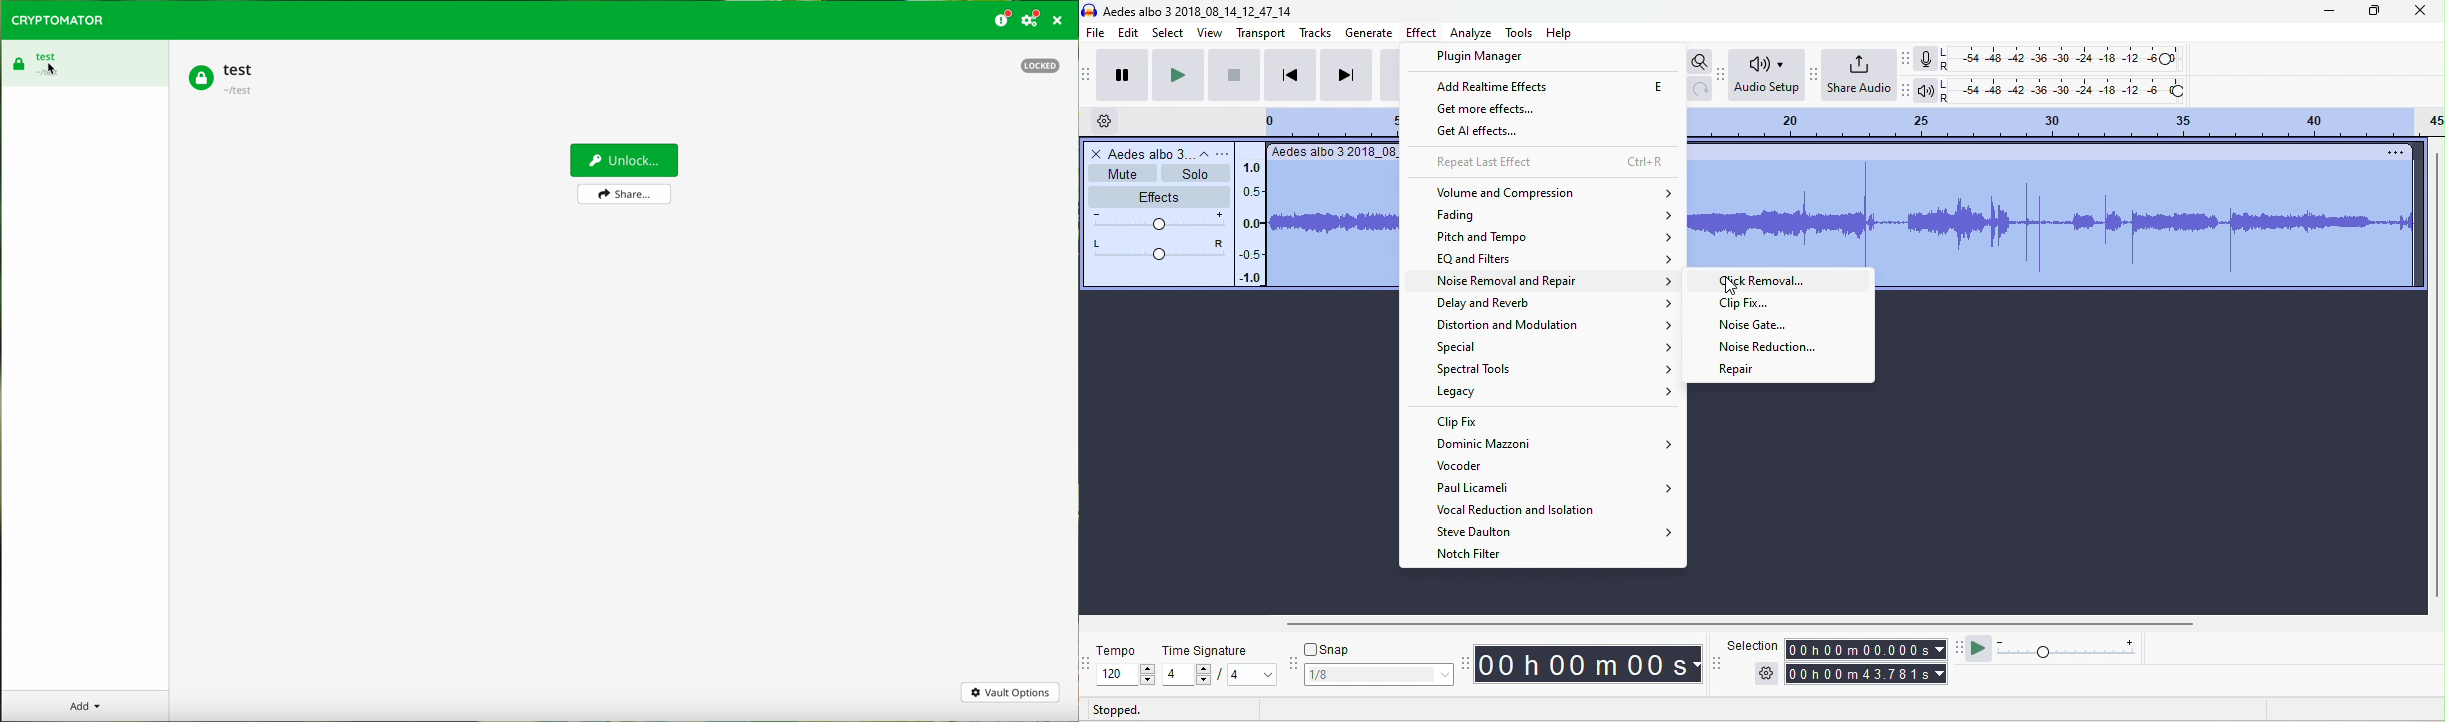  What do you see at coordinates (1555, 193) in the screenshot?
I see `volume and compensation` at bounding box center [1555, 193].